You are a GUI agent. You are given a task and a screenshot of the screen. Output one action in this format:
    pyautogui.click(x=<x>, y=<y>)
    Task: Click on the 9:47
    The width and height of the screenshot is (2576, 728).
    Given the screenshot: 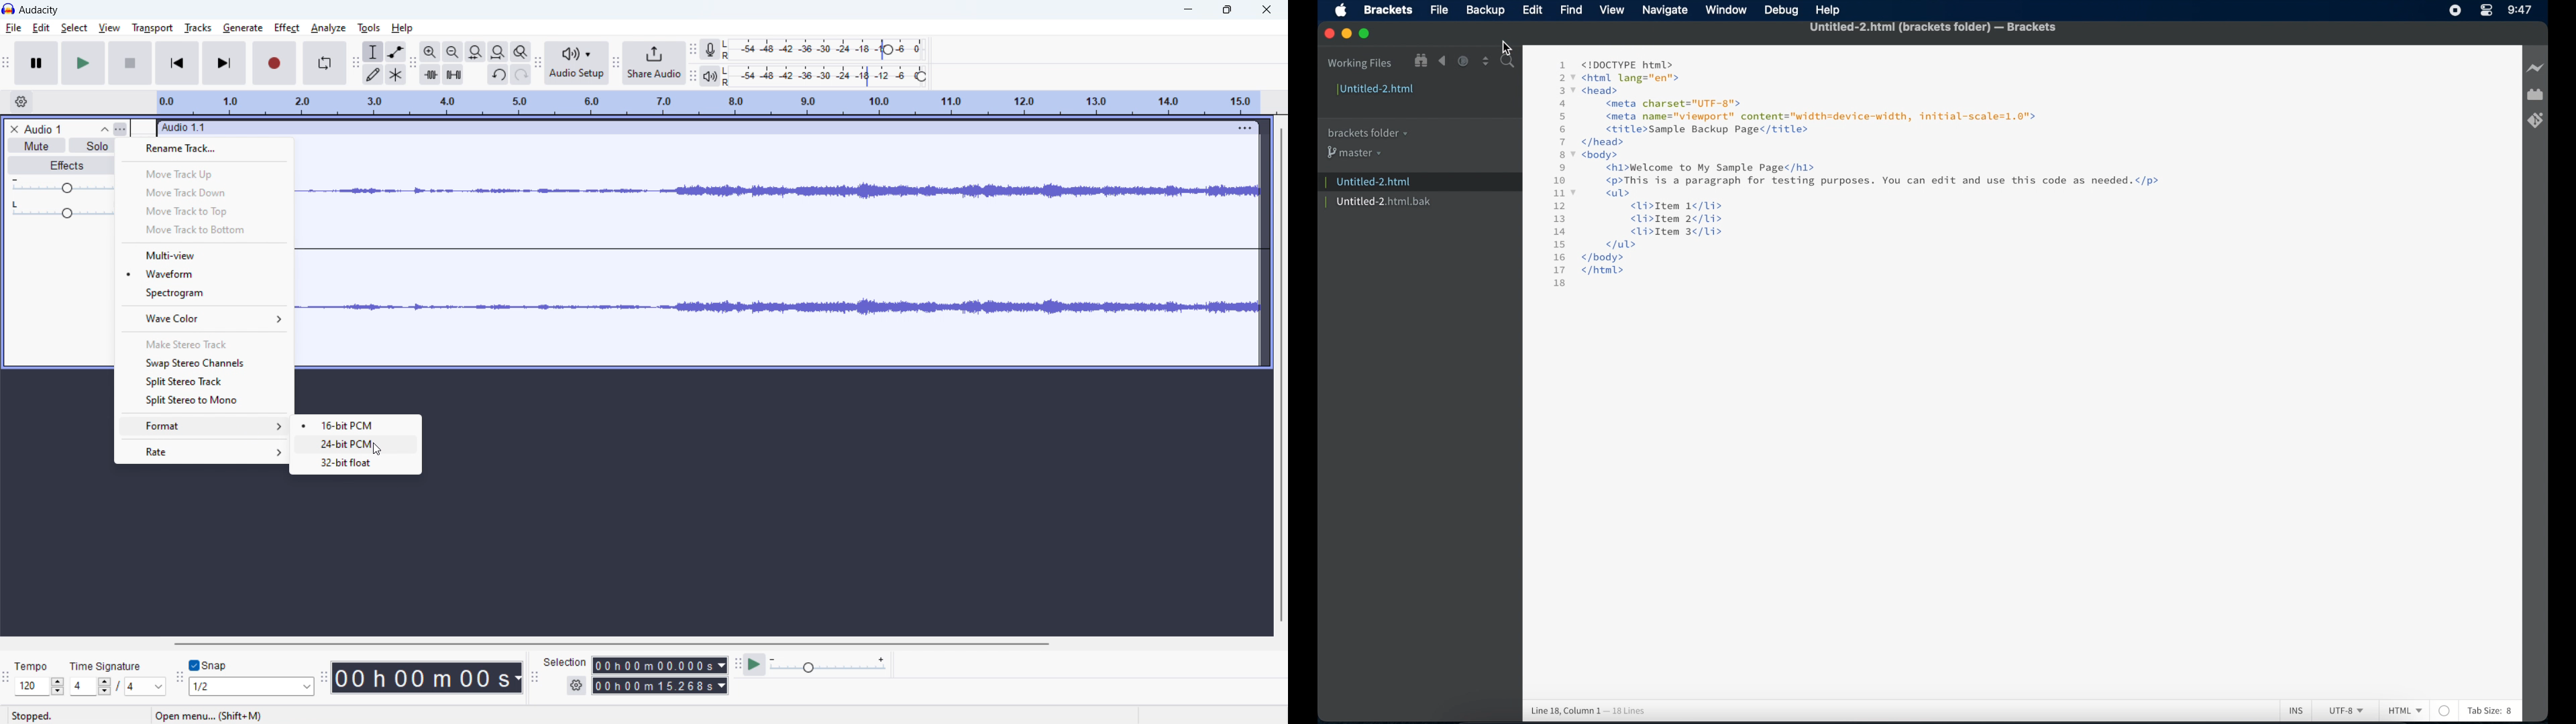 What is the action you would take?
    pyautogui.click(x=2519, y=10)
    